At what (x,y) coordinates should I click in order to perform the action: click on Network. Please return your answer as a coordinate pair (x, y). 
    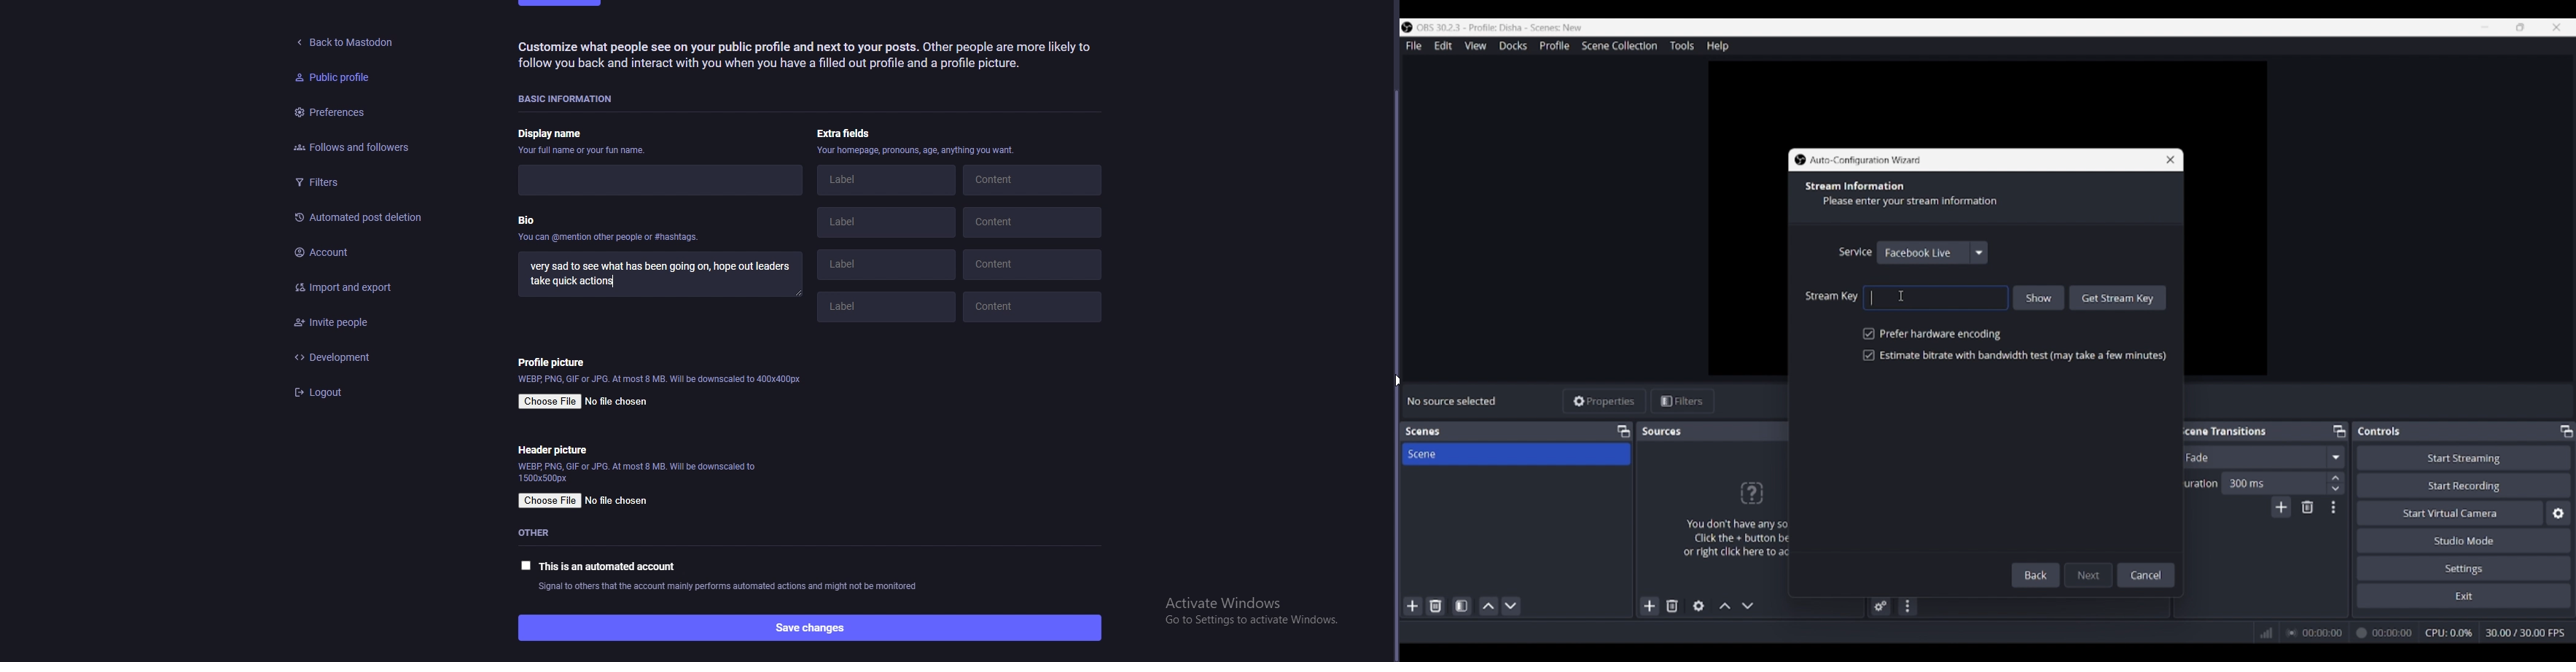
    Looking at the image, I should click on (2263, 633).